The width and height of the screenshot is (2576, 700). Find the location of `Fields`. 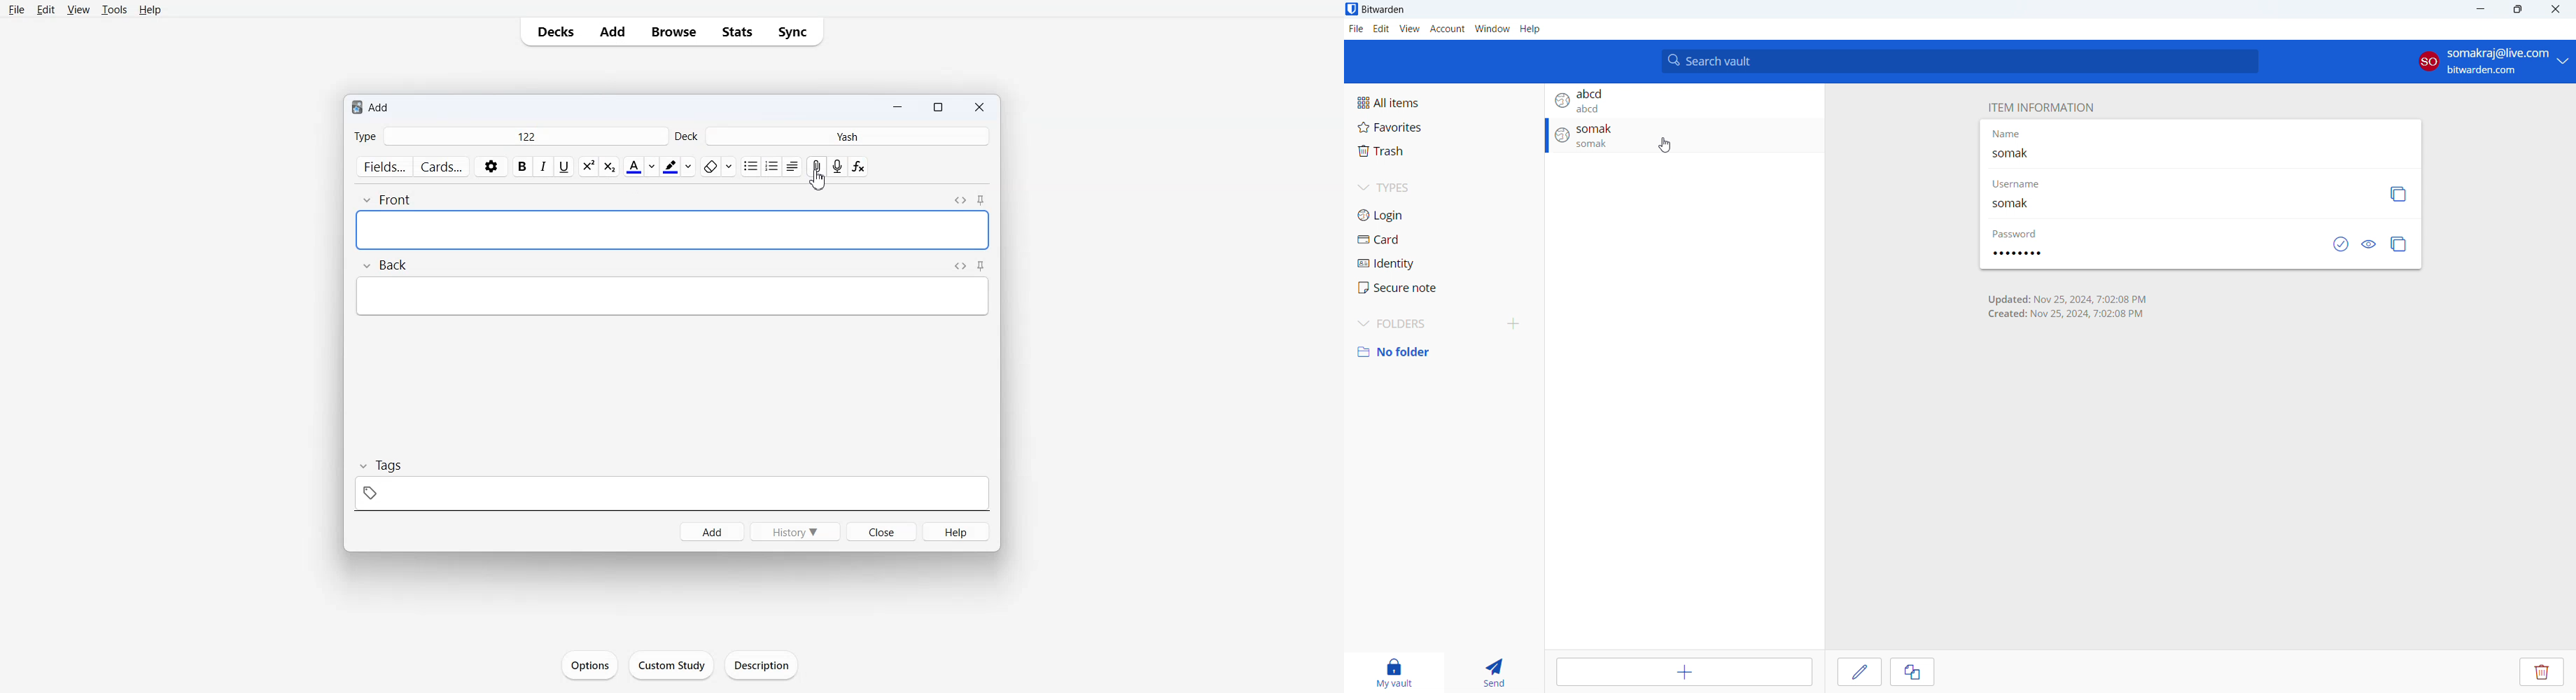

Fields is located at coordinates (384, 167).